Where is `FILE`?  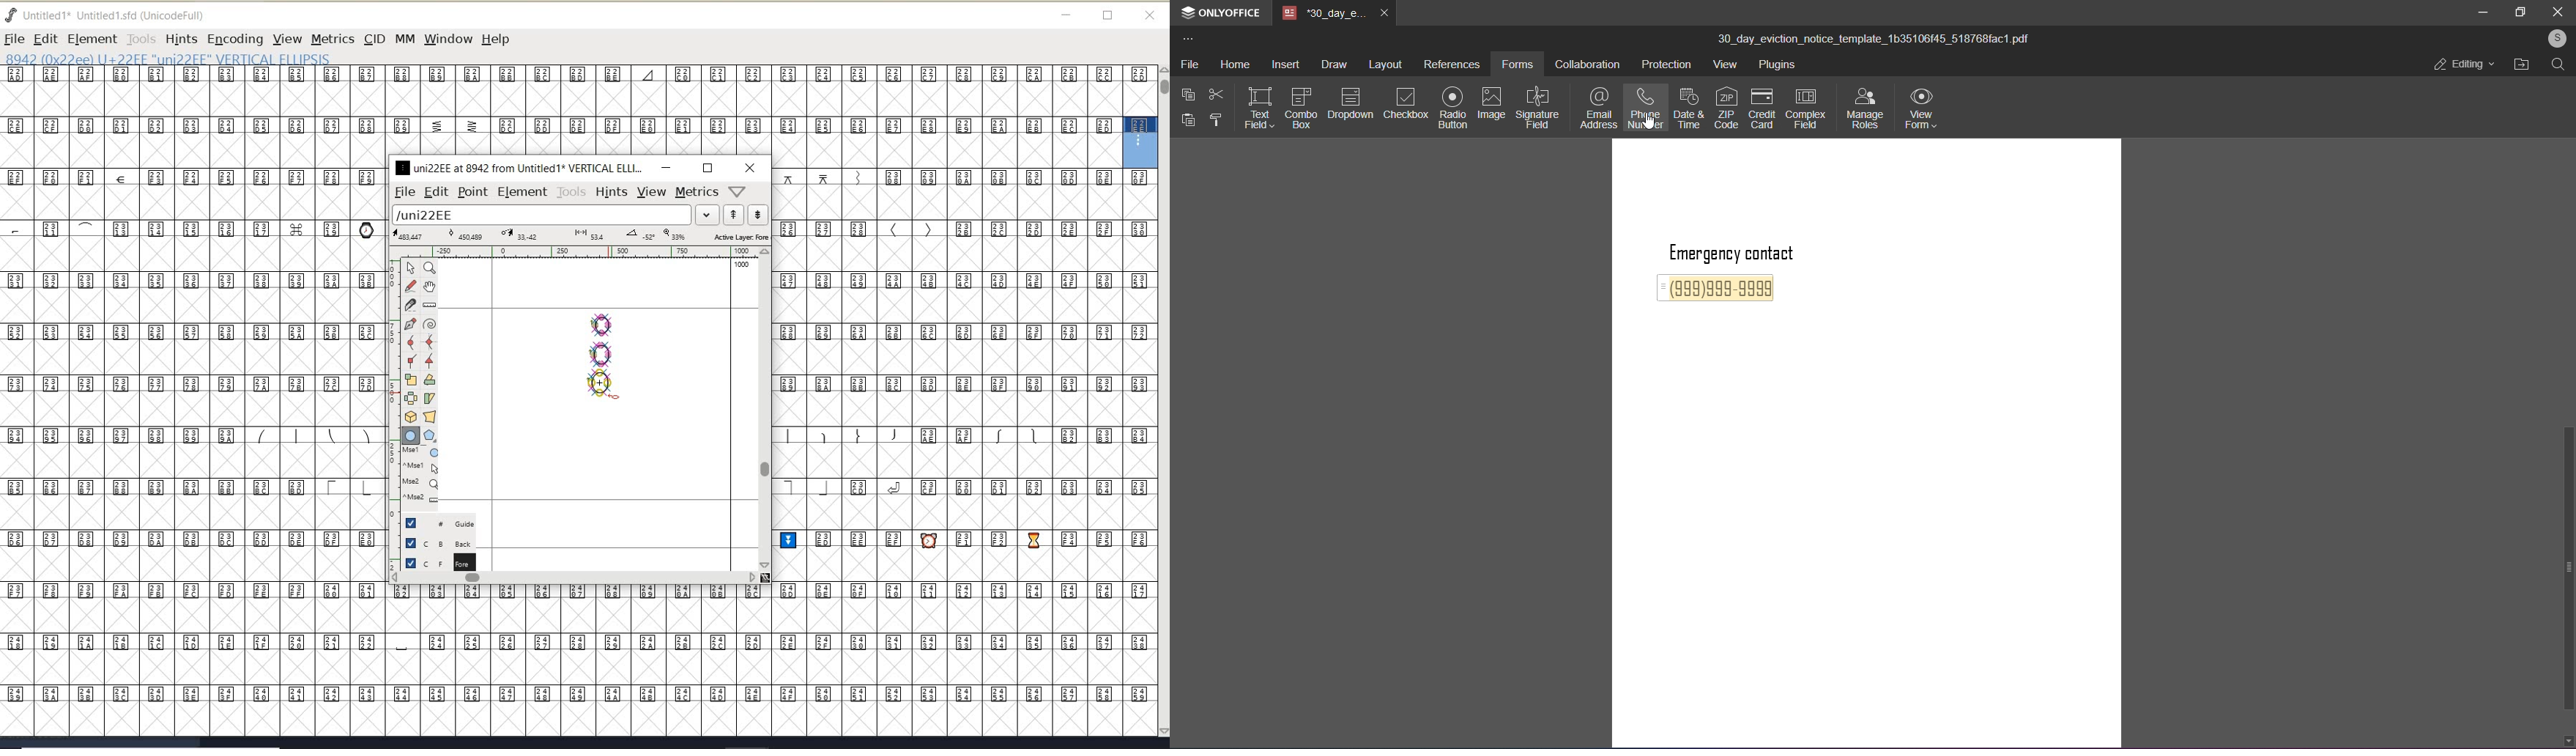
FILE is located at coordinates (14, 39).